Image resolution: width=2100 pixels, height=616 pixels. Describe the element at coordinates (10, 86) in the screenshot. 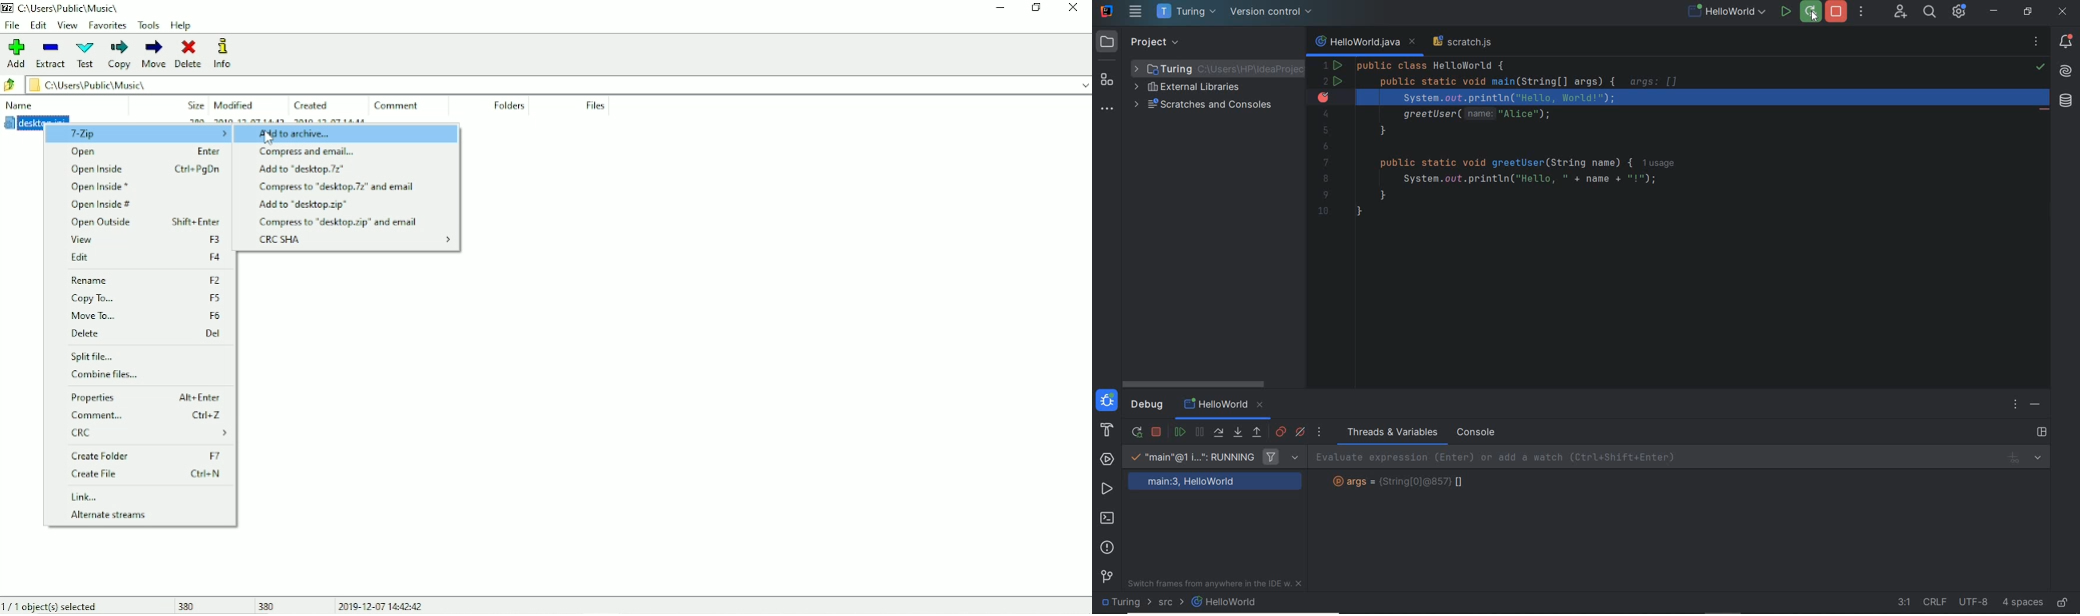

I see `Back` at that location.